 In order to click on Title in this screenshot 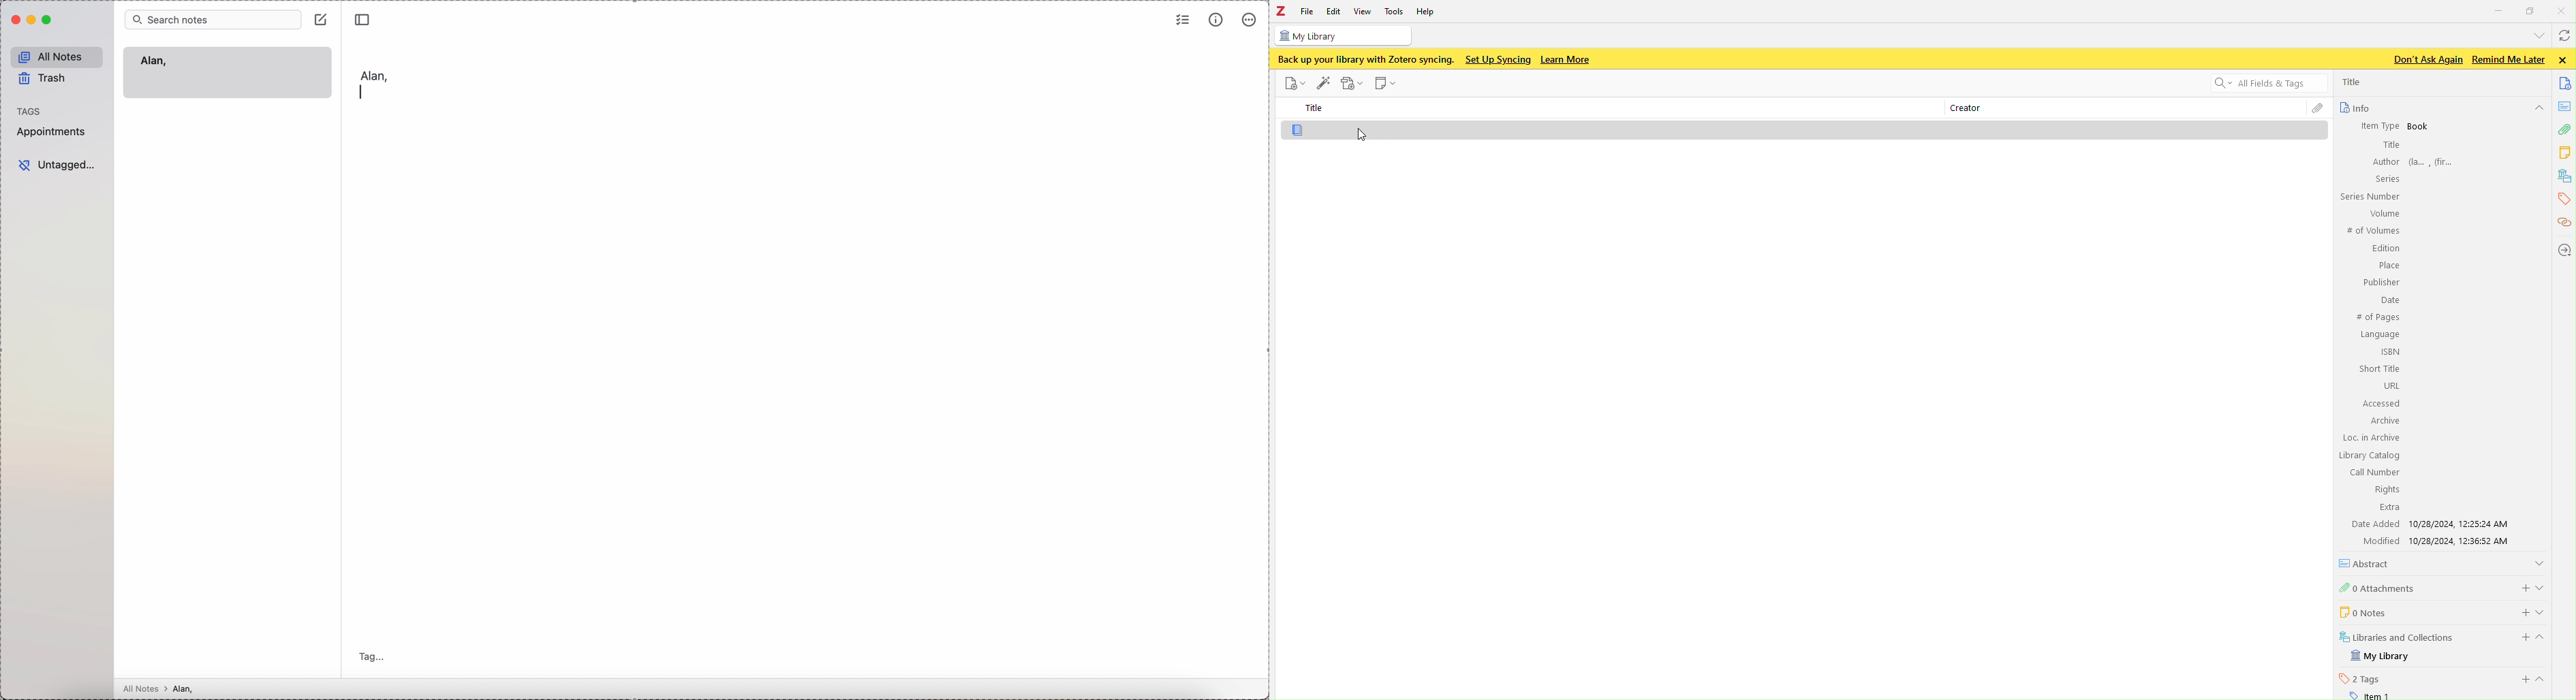, I will do `click(2390, 145)`.